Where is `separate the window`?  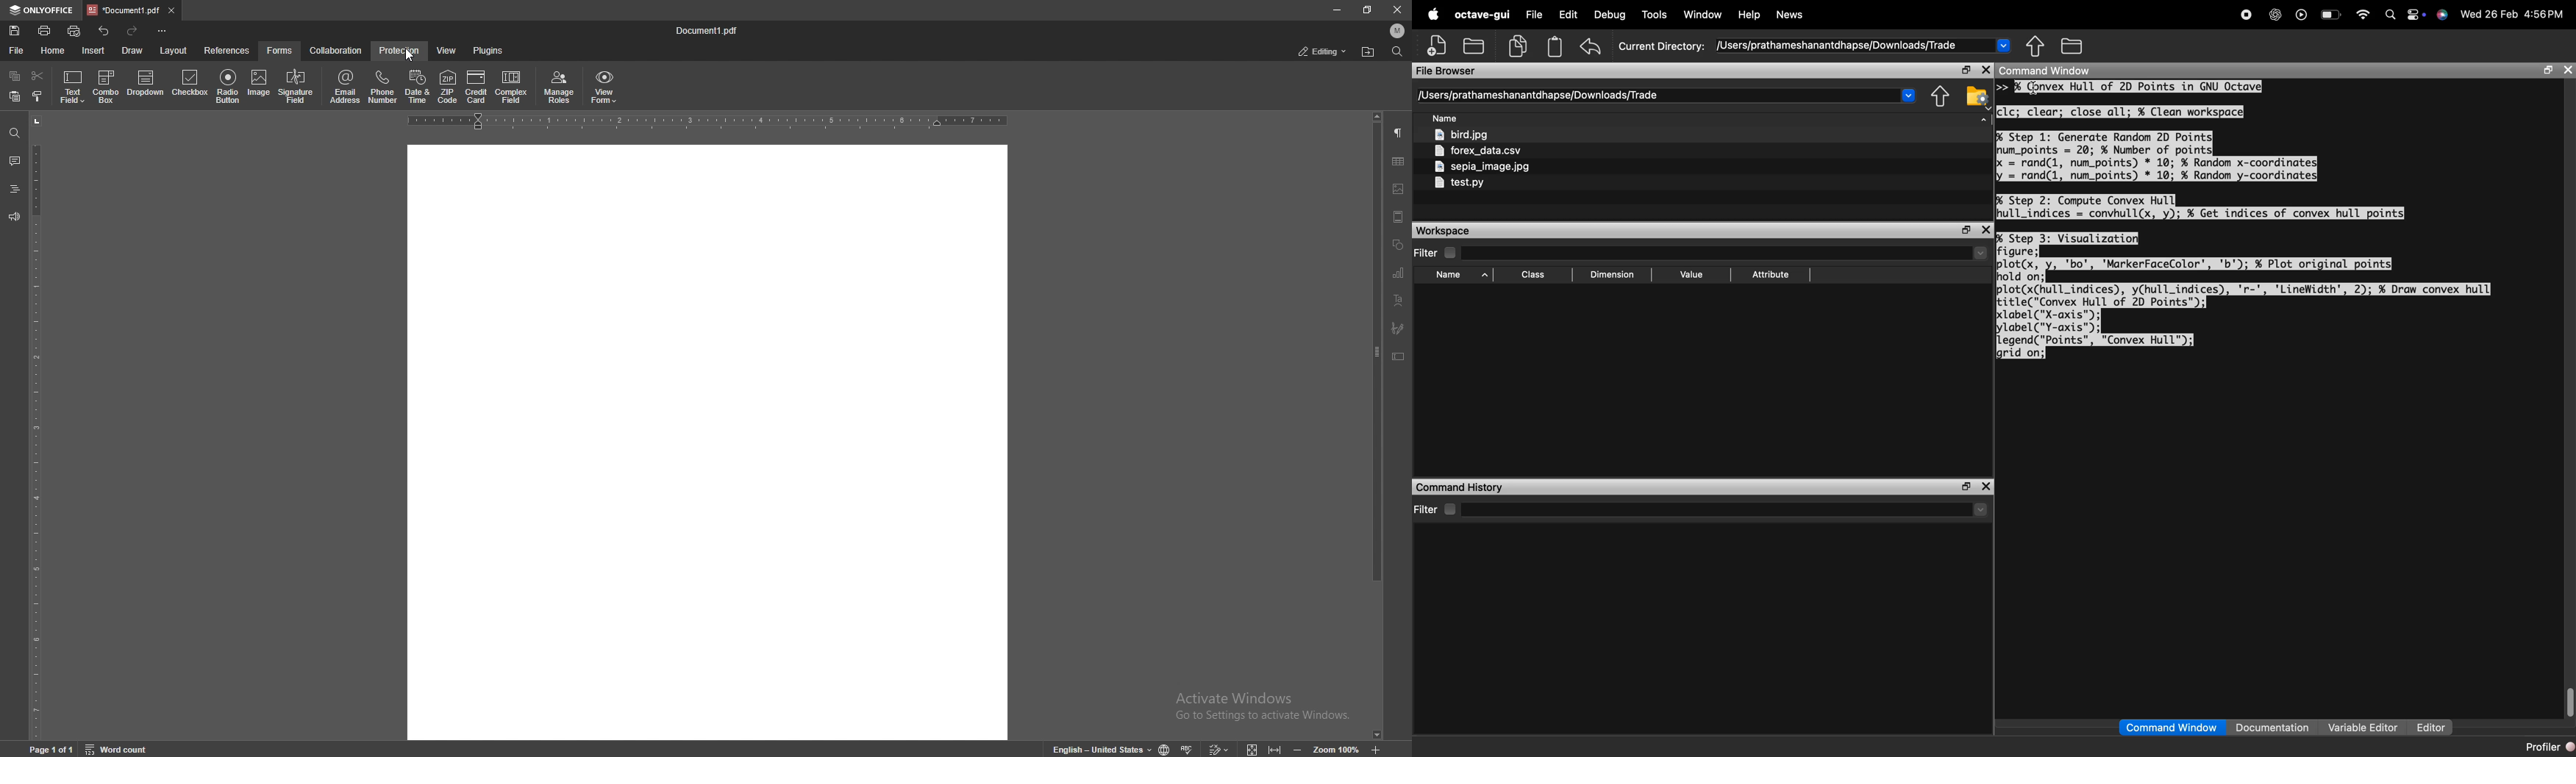 separate the window is located at coordinates (1965, 70).